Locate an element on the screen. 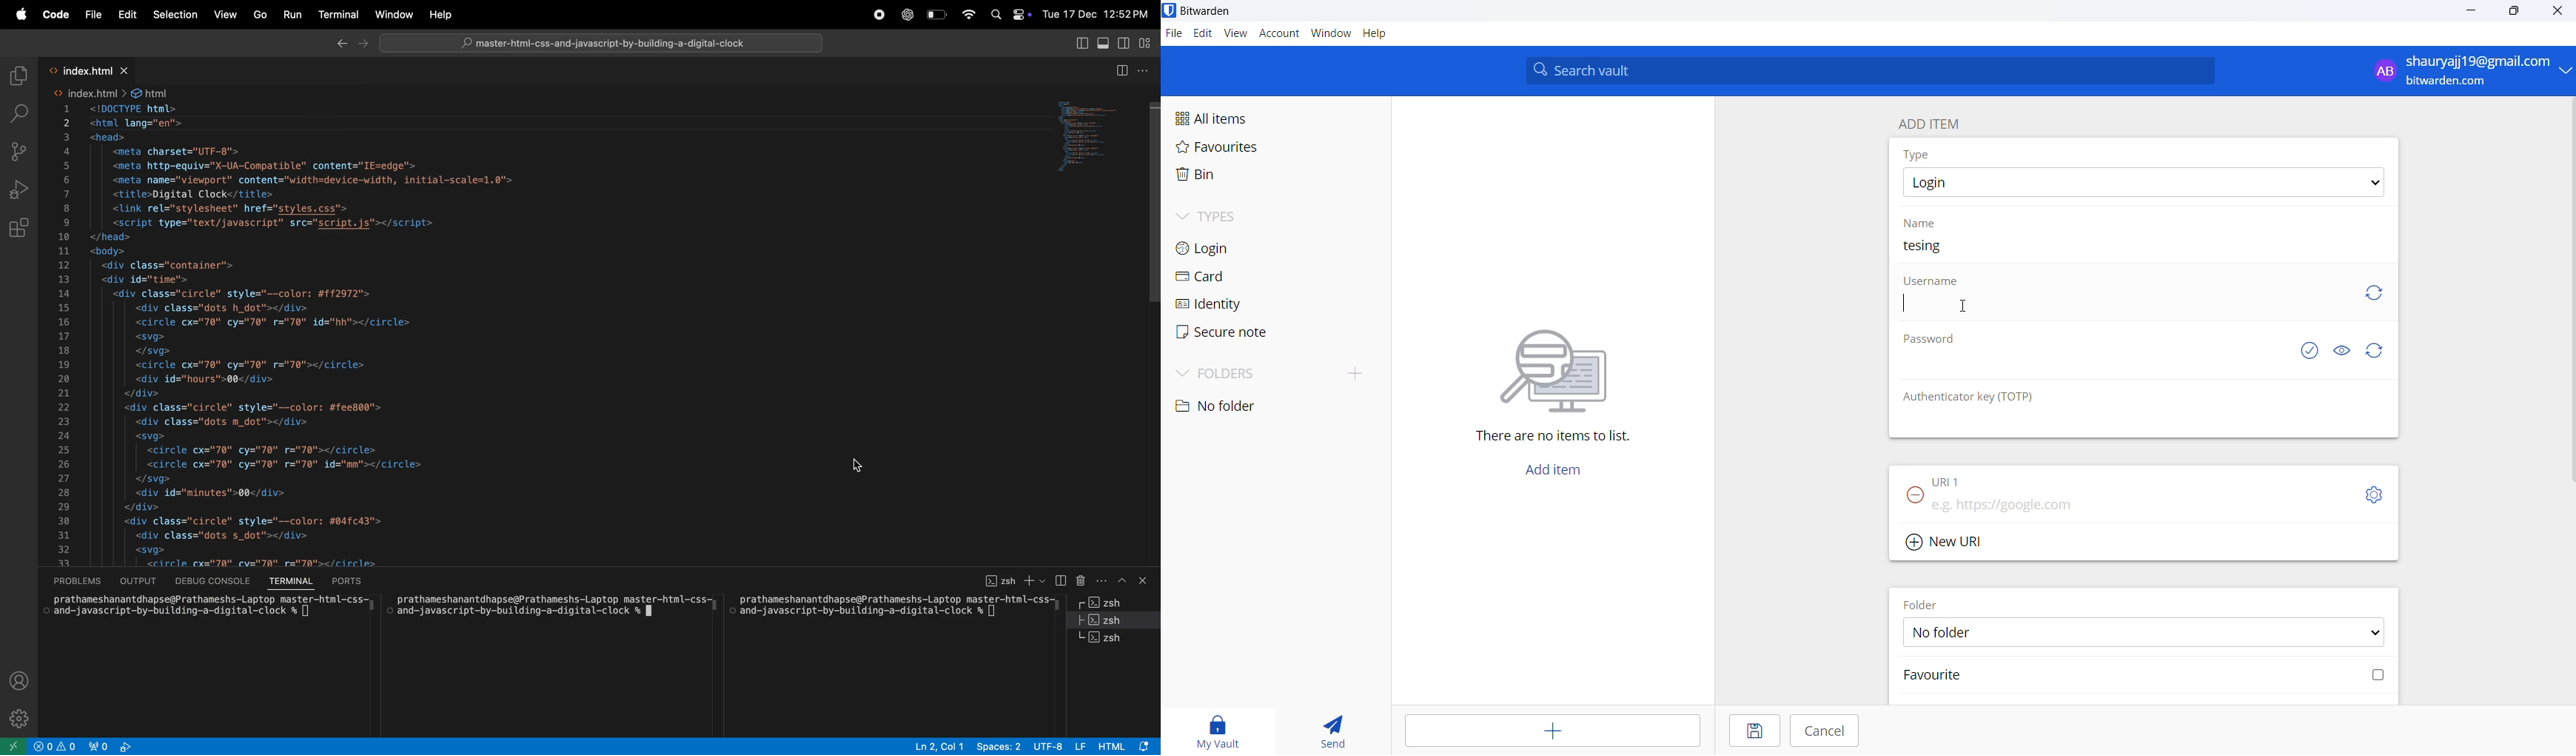  Types is located at coordinates (1232, 215).